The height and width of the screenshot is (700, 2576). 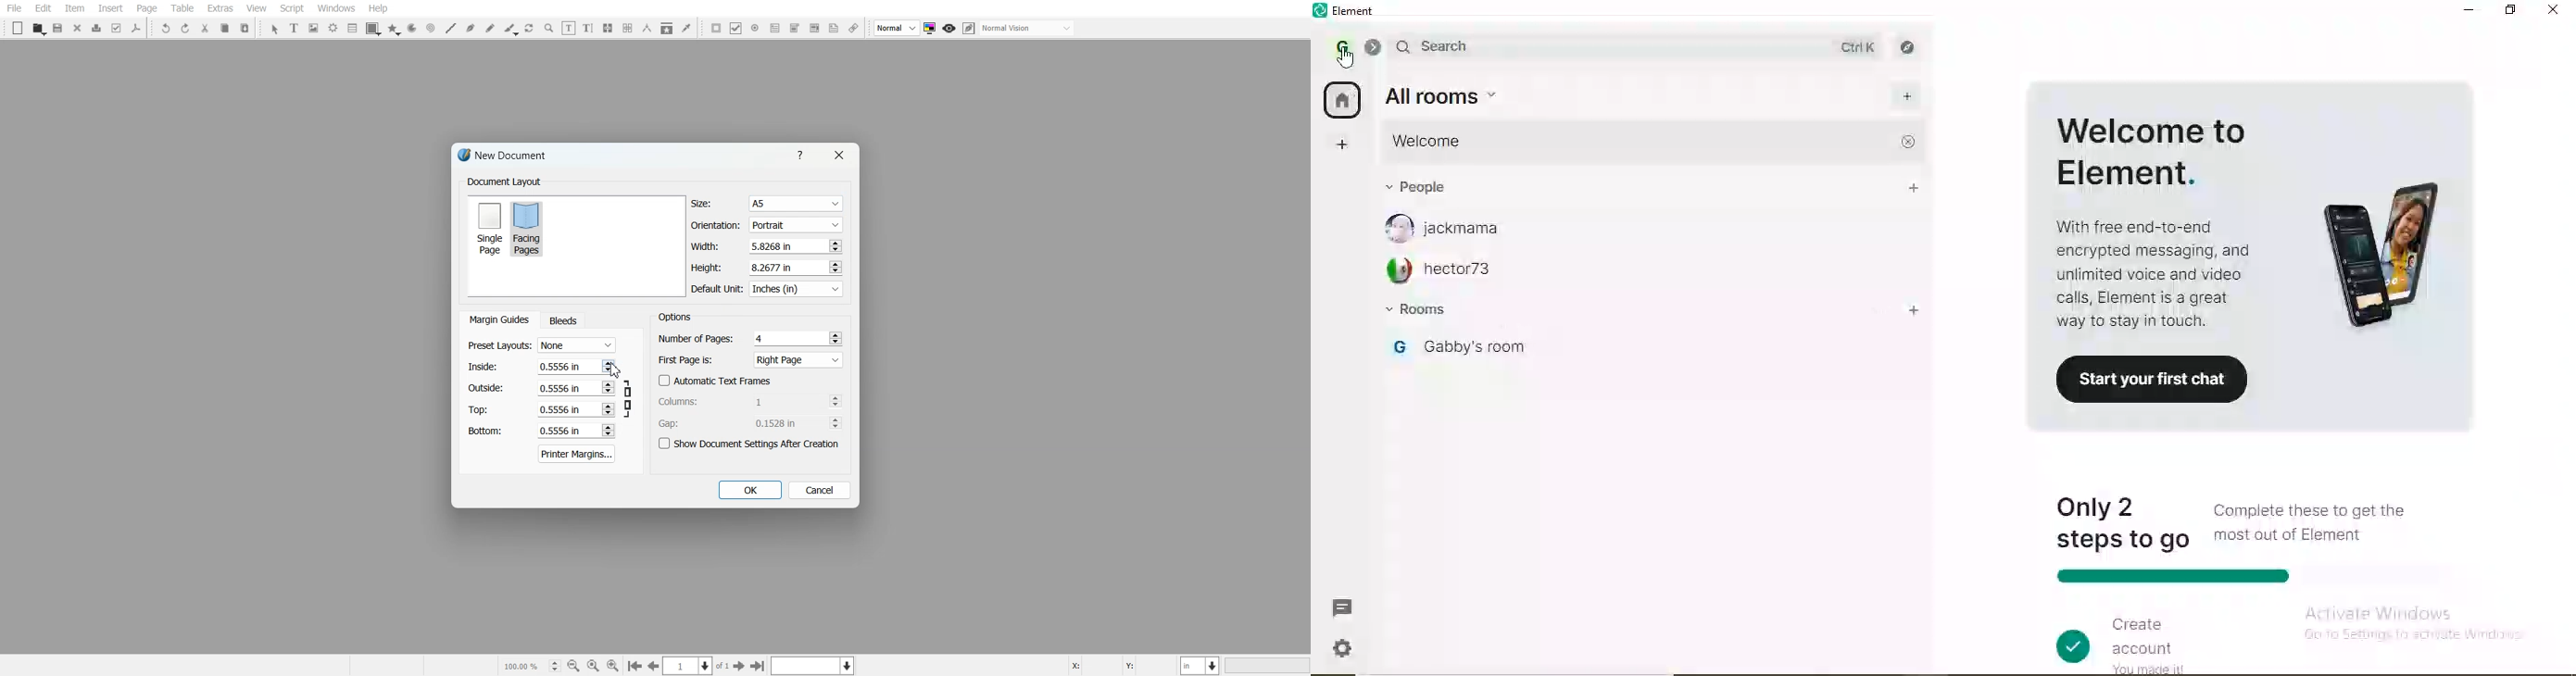 I want to click on PDF Combo Box, so click(x=794, y=28).